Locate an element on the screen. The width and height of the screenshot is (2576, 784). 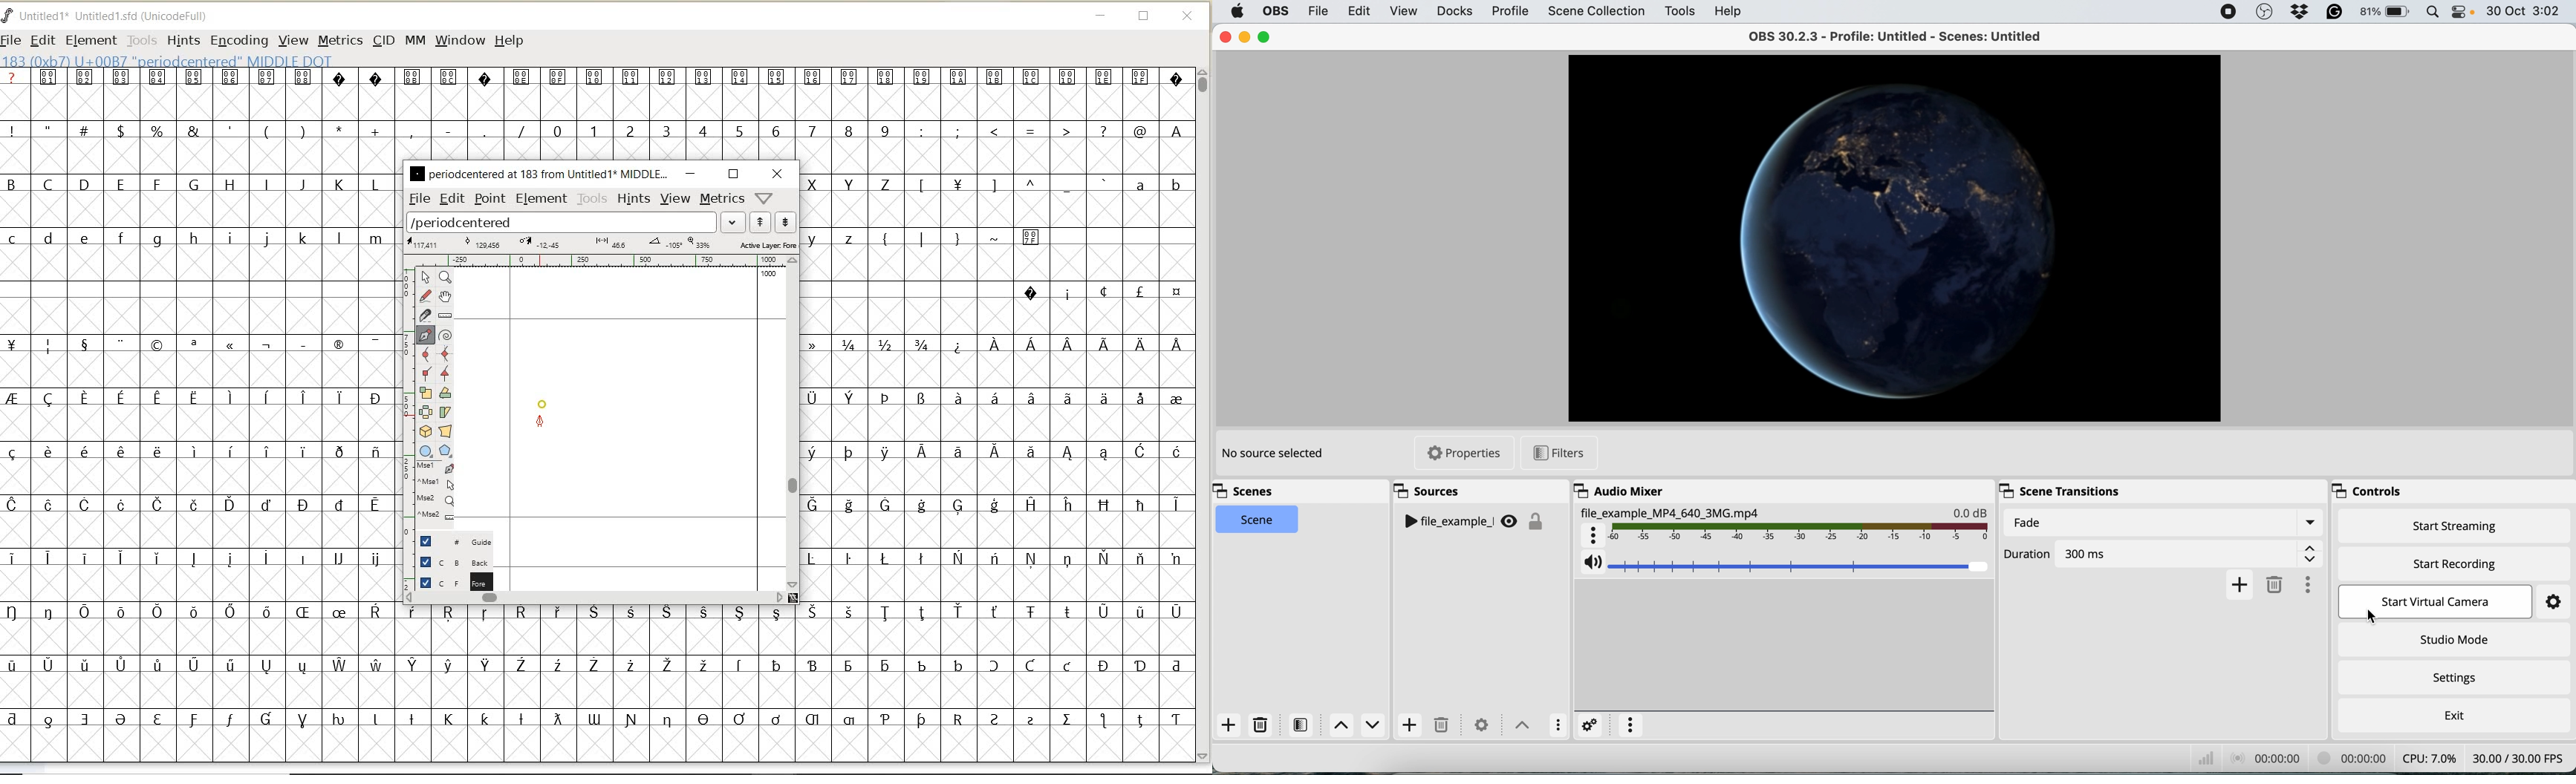
maximise is located at coordinates (1266, 37).